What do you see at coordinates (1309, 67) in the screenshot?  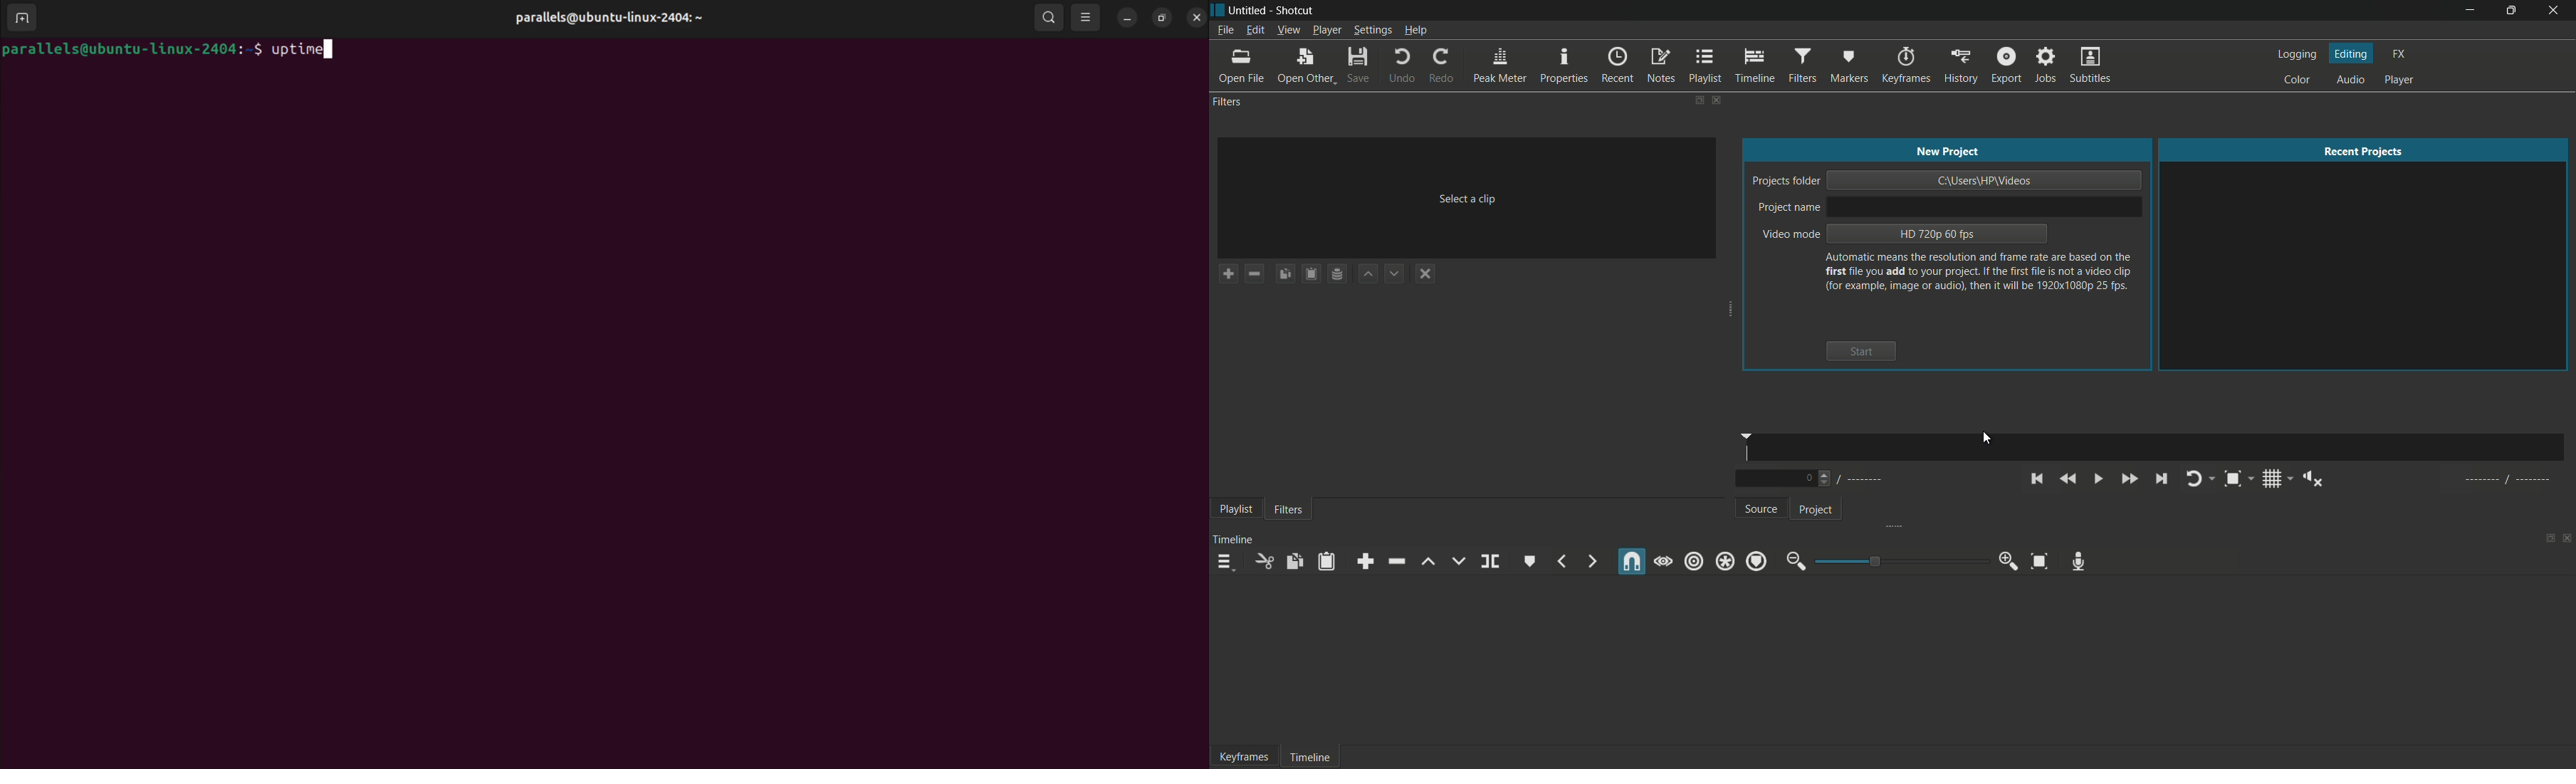 I see `open other` at bounding box center [1309, 67].